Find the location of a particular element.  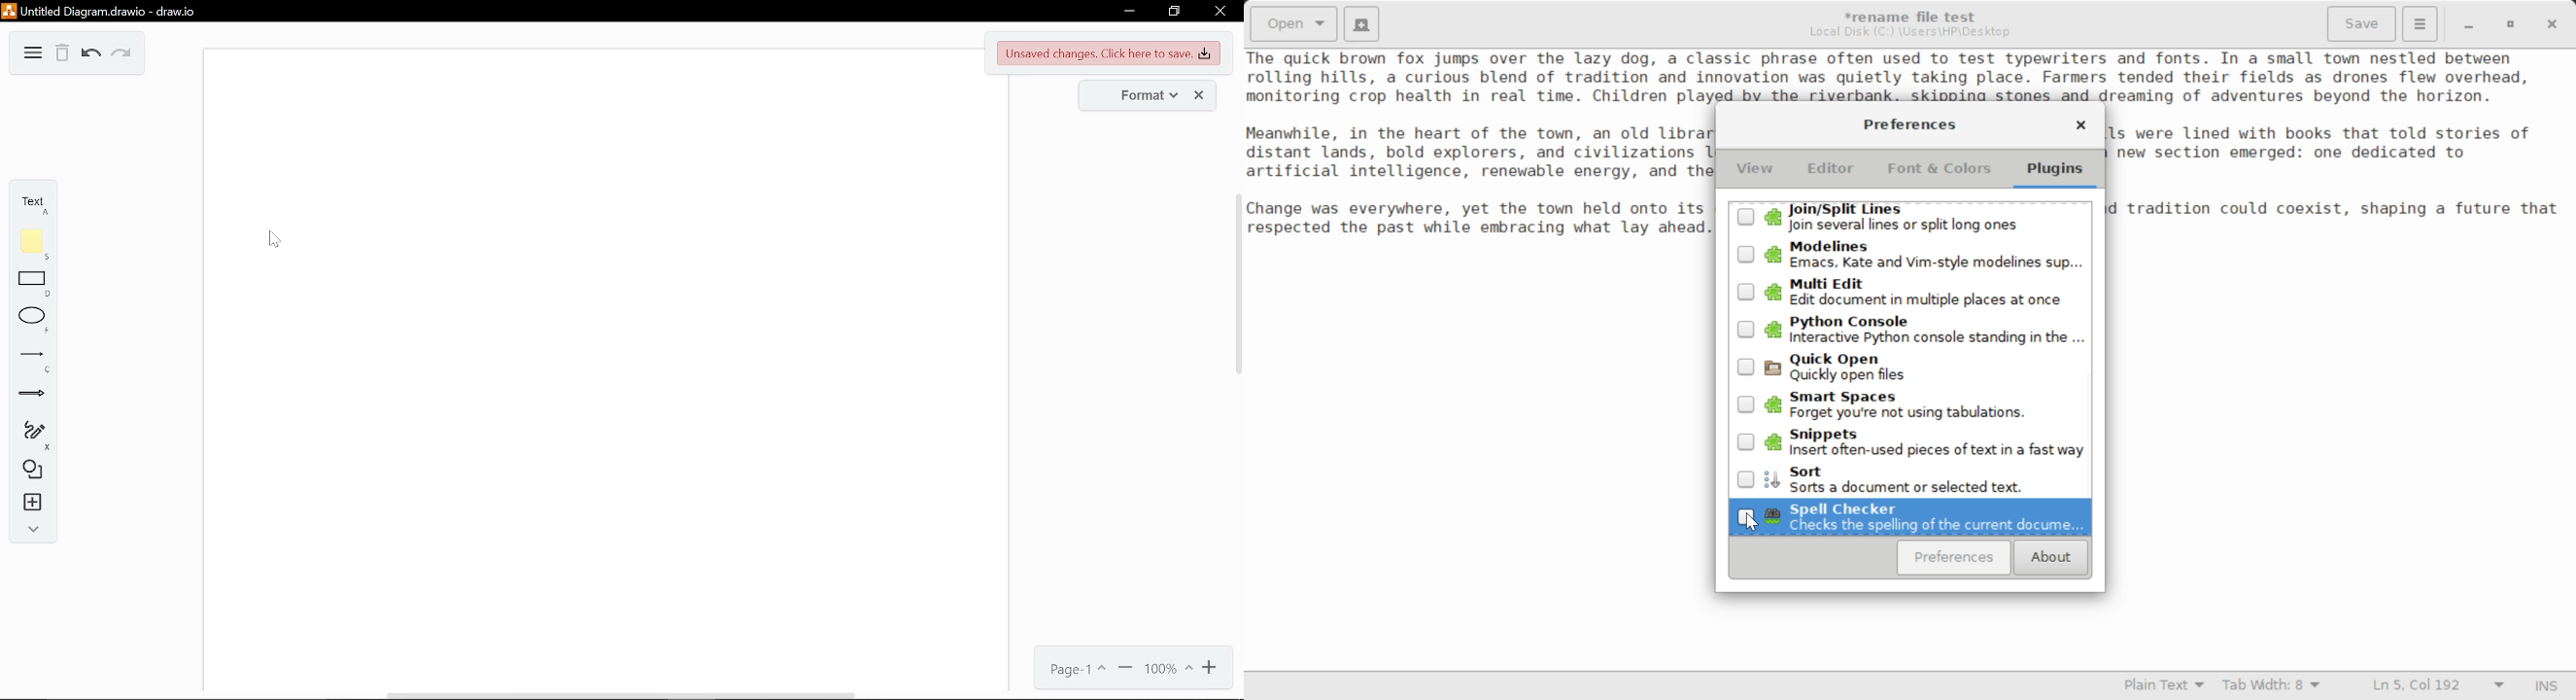

Preferences Setting Window Heading is located at coordinates (1909, 124).